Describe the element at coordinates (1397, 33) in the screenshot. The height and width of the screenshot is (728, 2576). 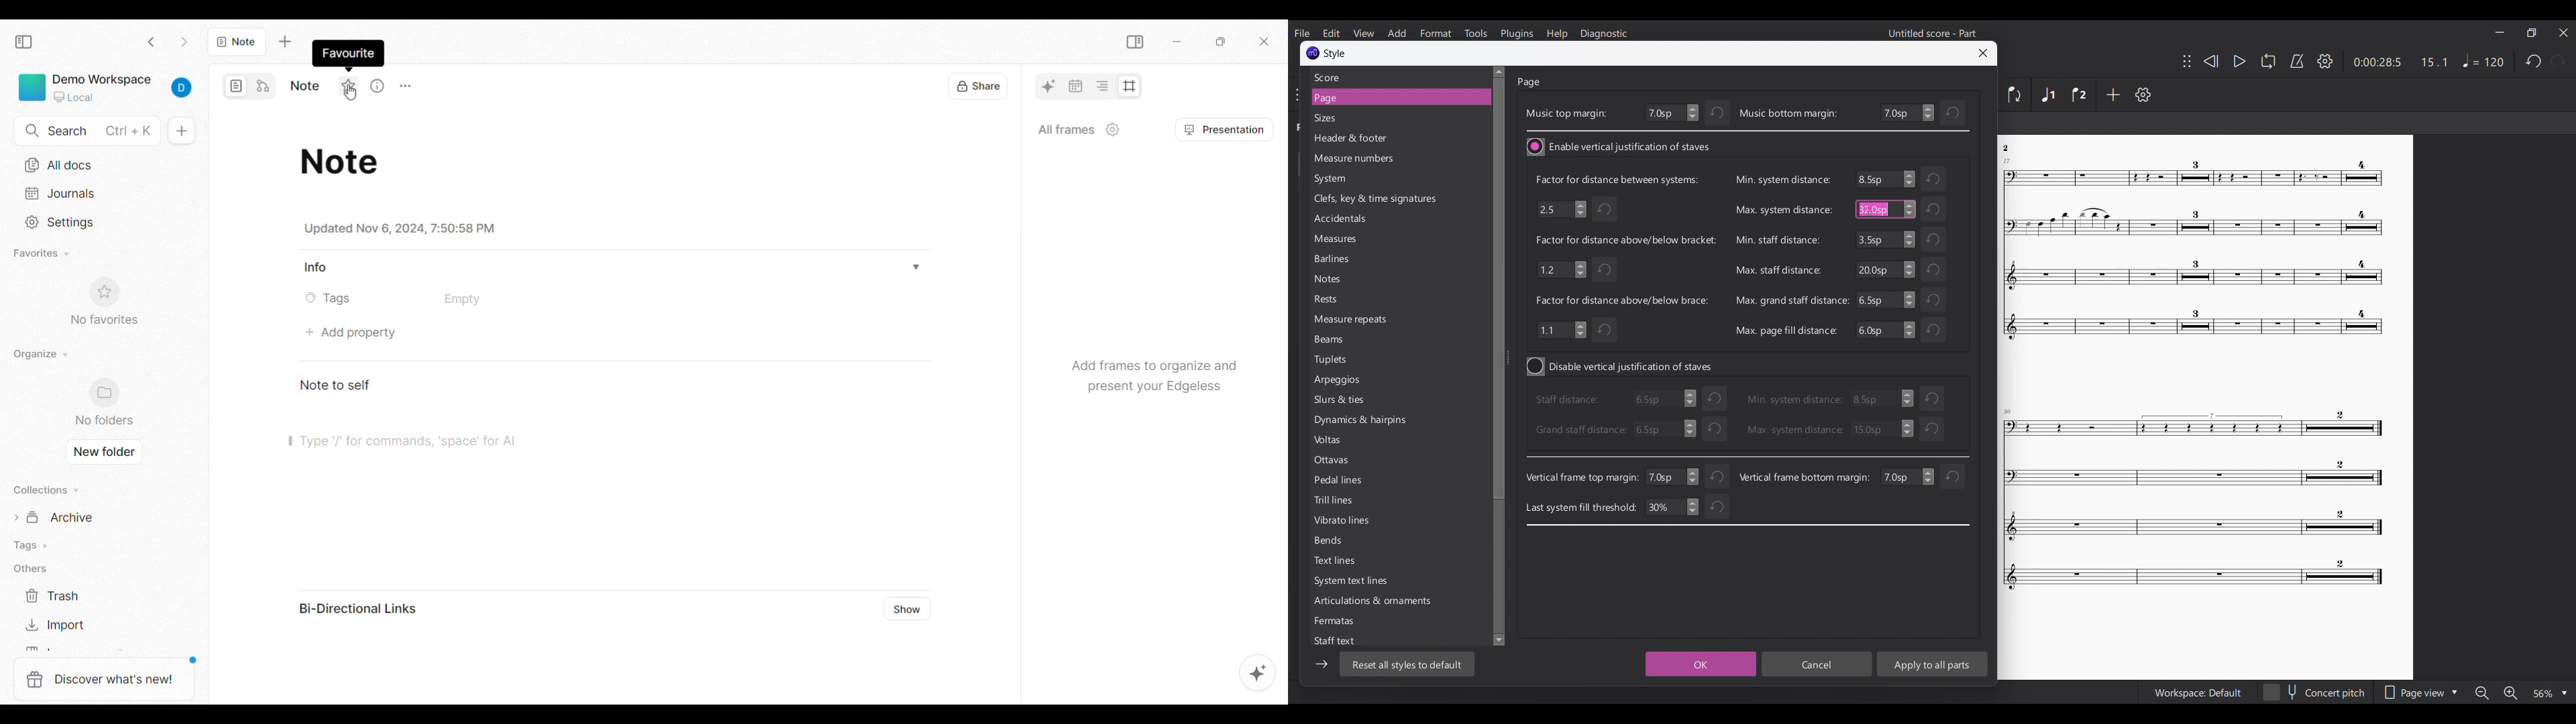
I see `Add menu` at that location.